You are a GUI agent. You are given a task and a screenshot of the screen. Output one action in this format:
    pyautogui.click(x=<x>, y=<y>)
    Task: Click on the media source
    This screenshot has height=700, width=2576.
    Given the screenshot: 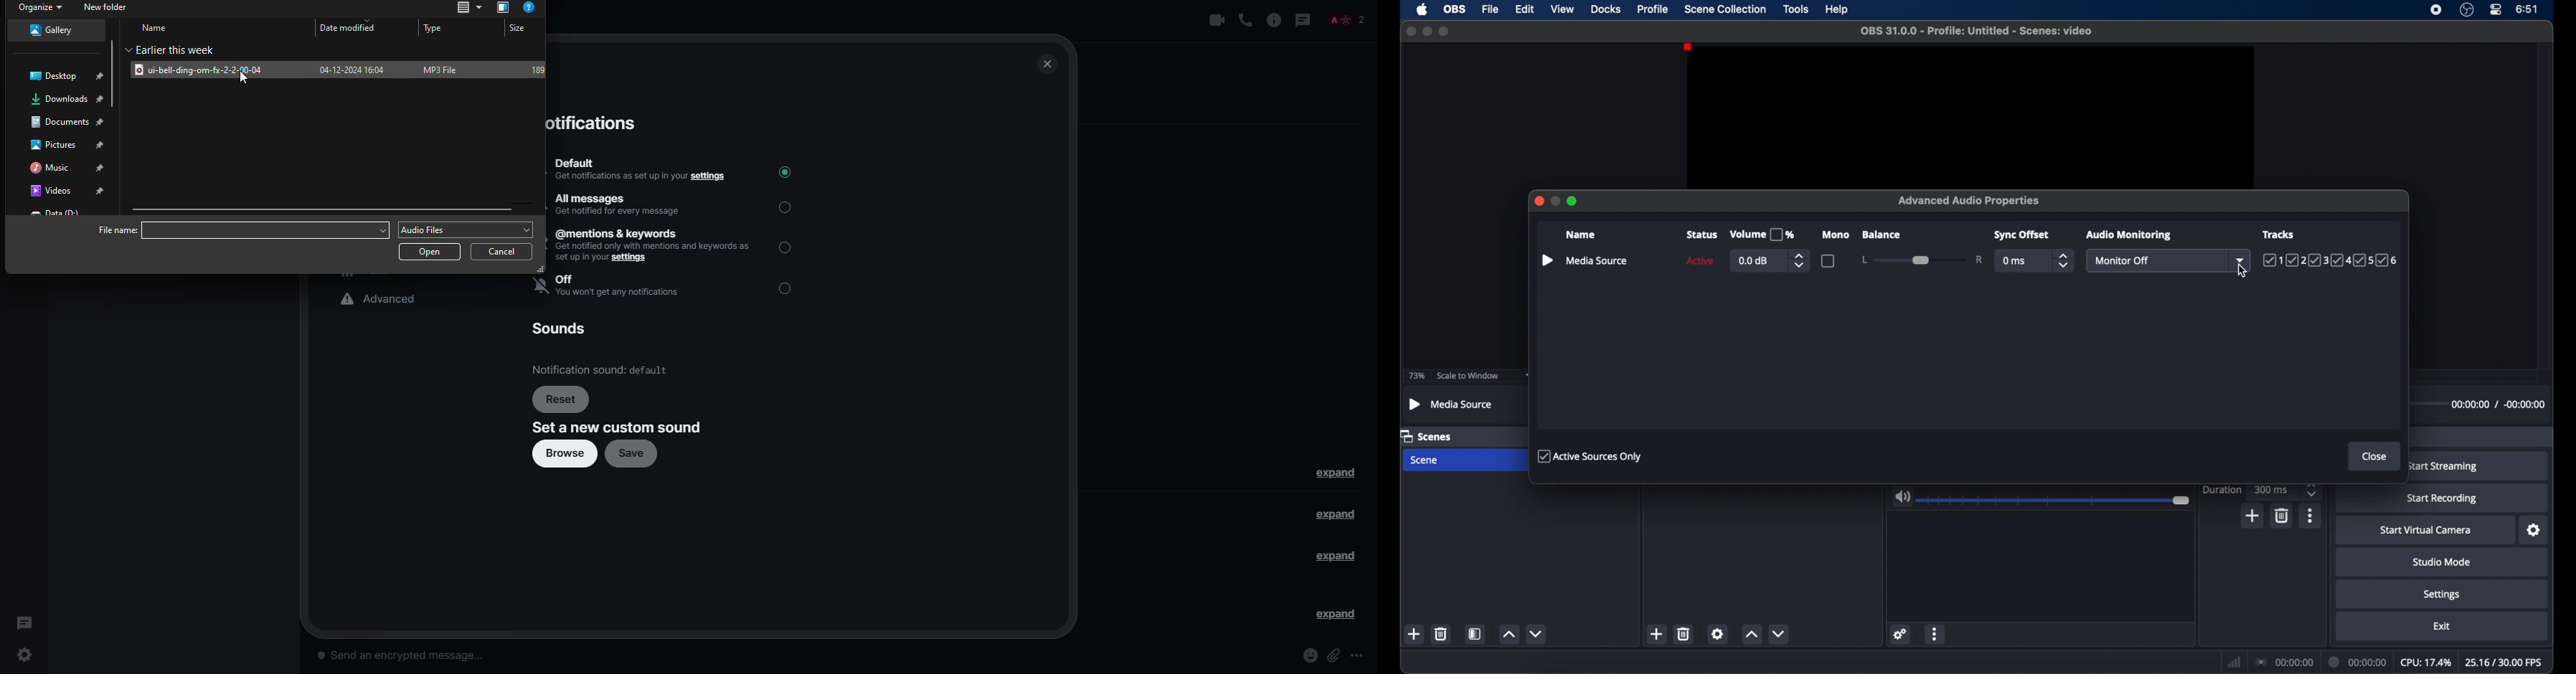 What is the action you would take?
    pyautogui.click(x=1451, y=404)
    